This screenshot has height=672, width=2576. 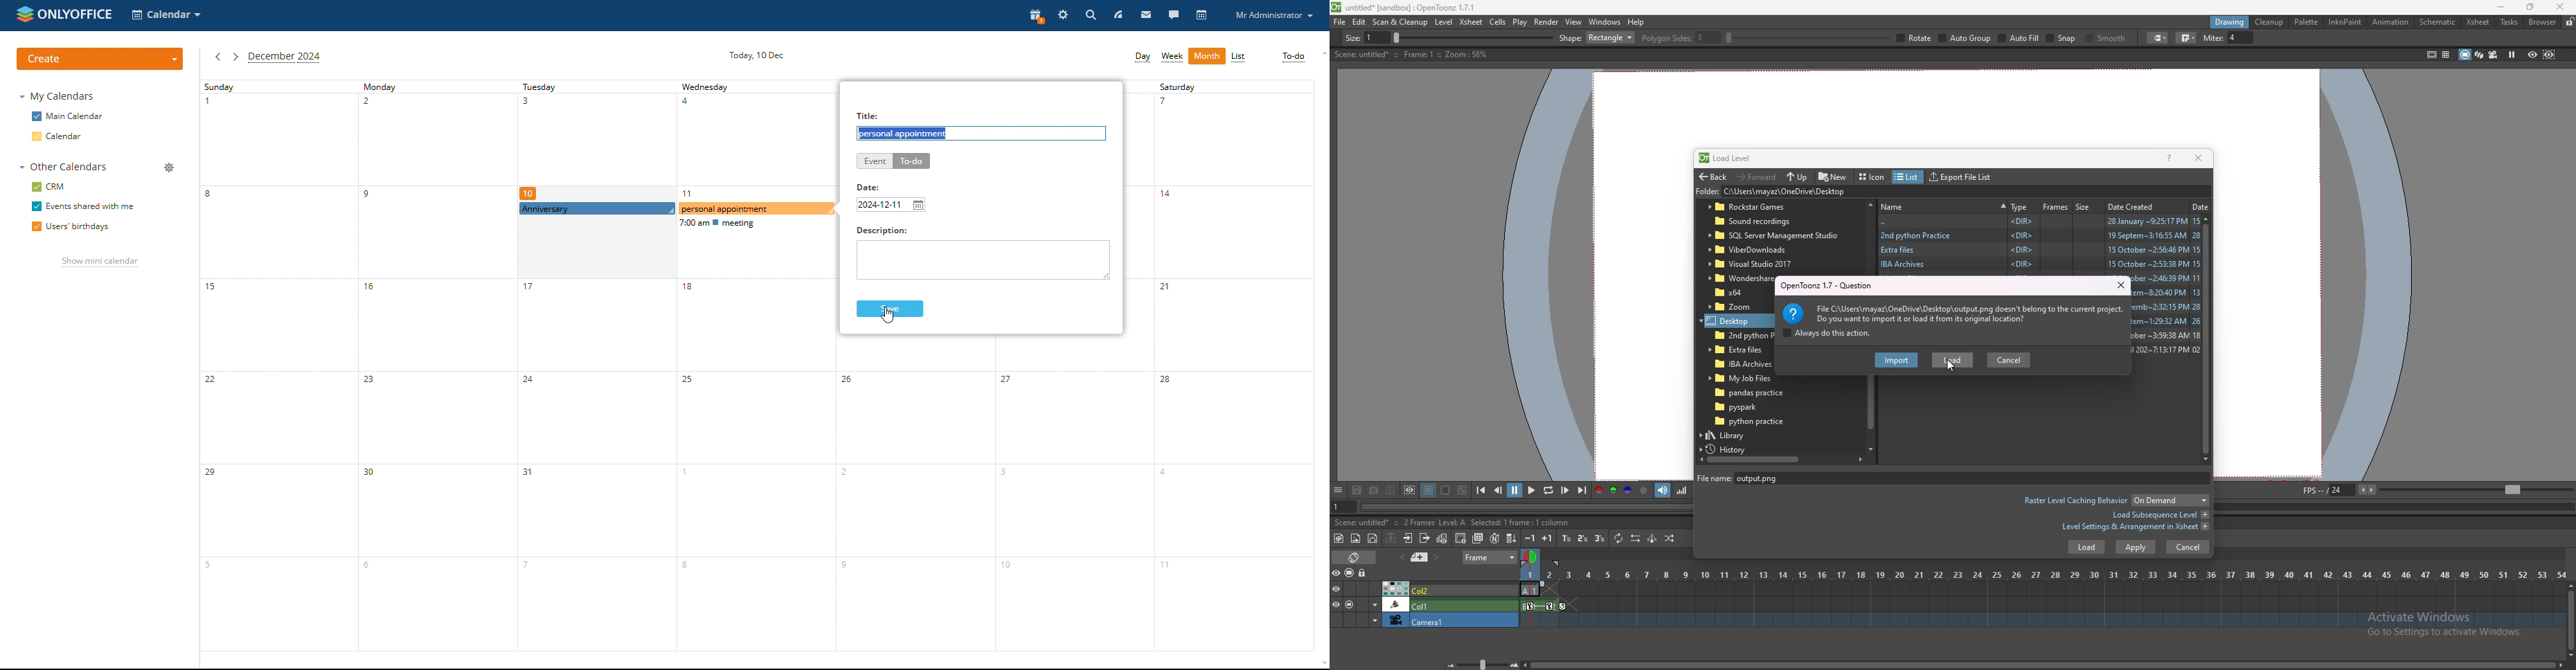 What do you see at coordinates (1566, 490) in the screenshot?
I see `next frame` at bounding box center [1566, 490].